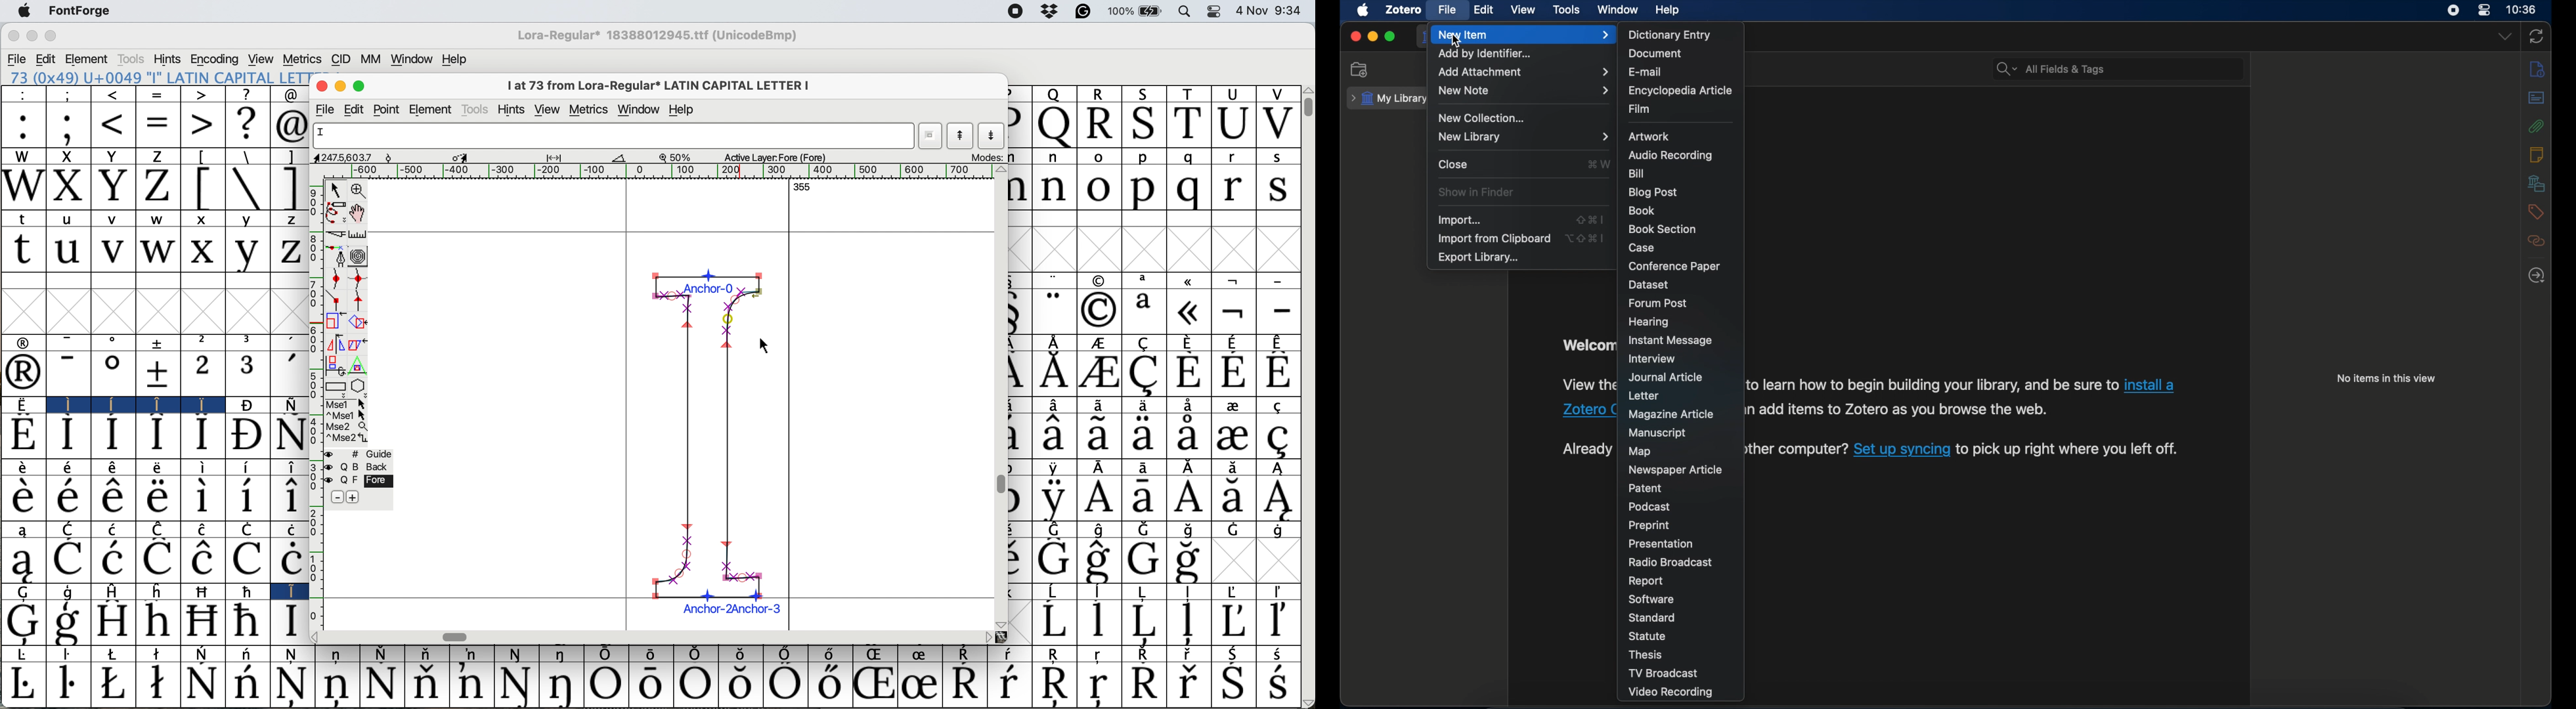  Describe the element at coordinates (1658, 303) in the screenshot. I see `forum post` at that location.